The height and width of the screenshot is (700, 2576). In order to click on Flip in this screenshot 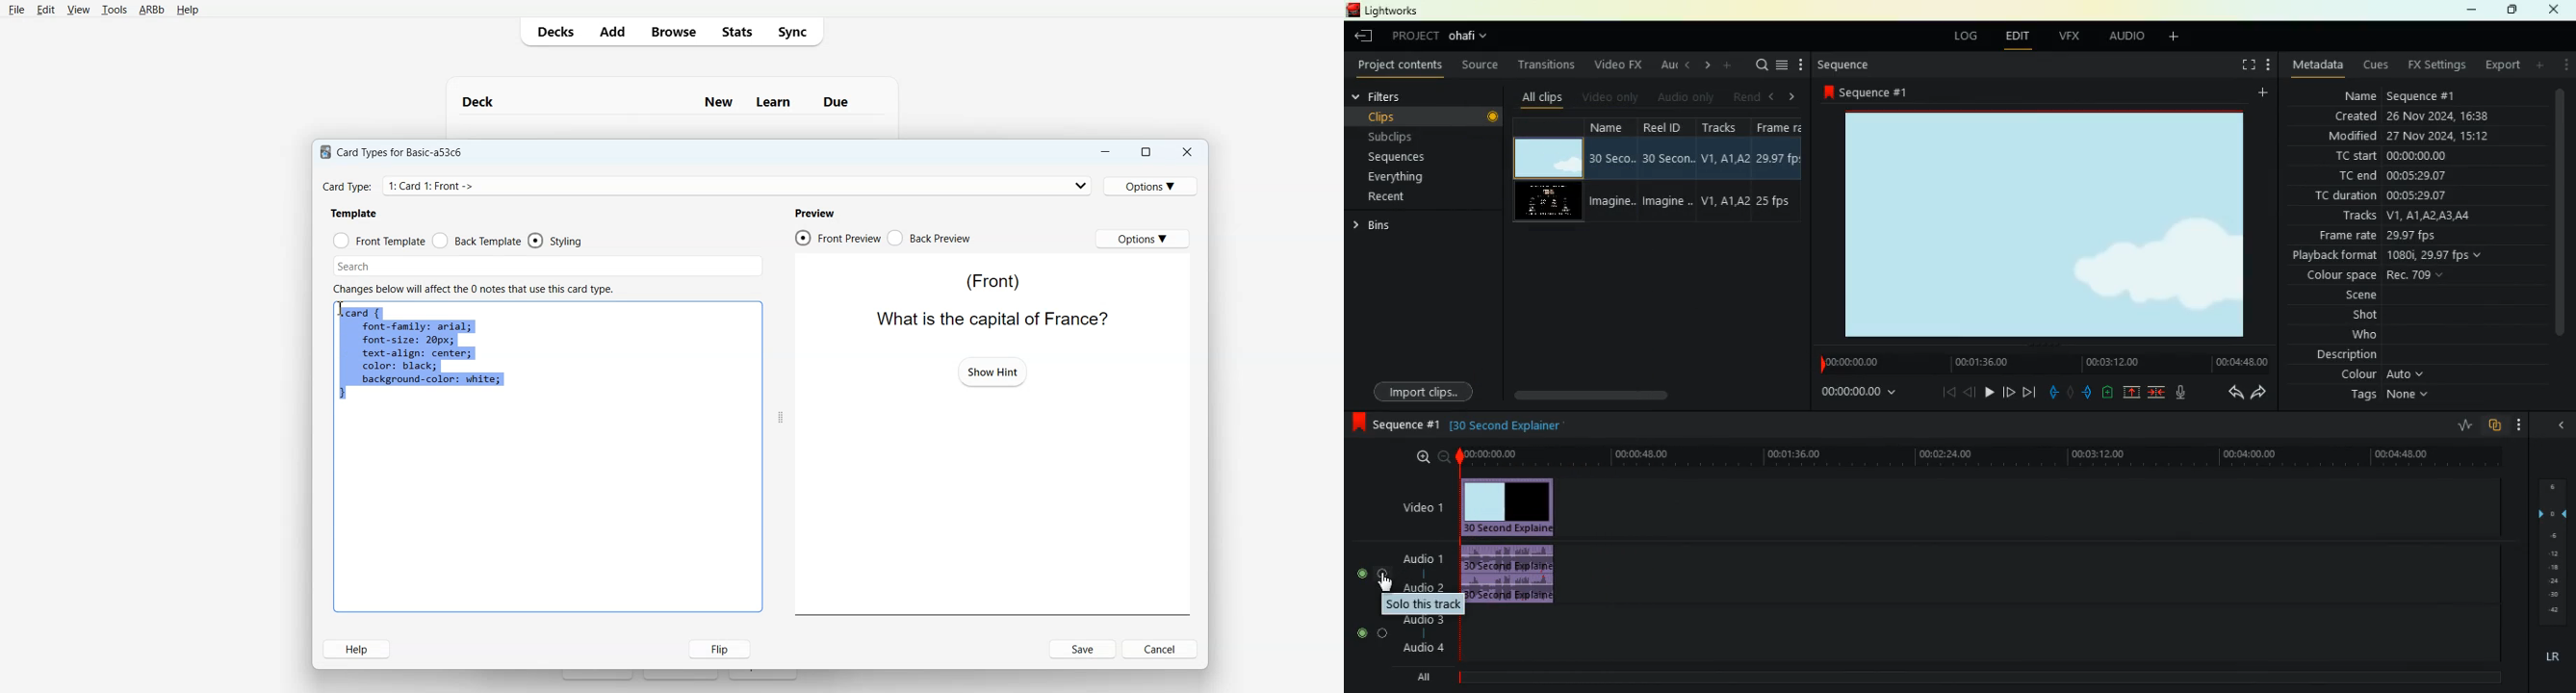, I will do `click(716, 648)`.